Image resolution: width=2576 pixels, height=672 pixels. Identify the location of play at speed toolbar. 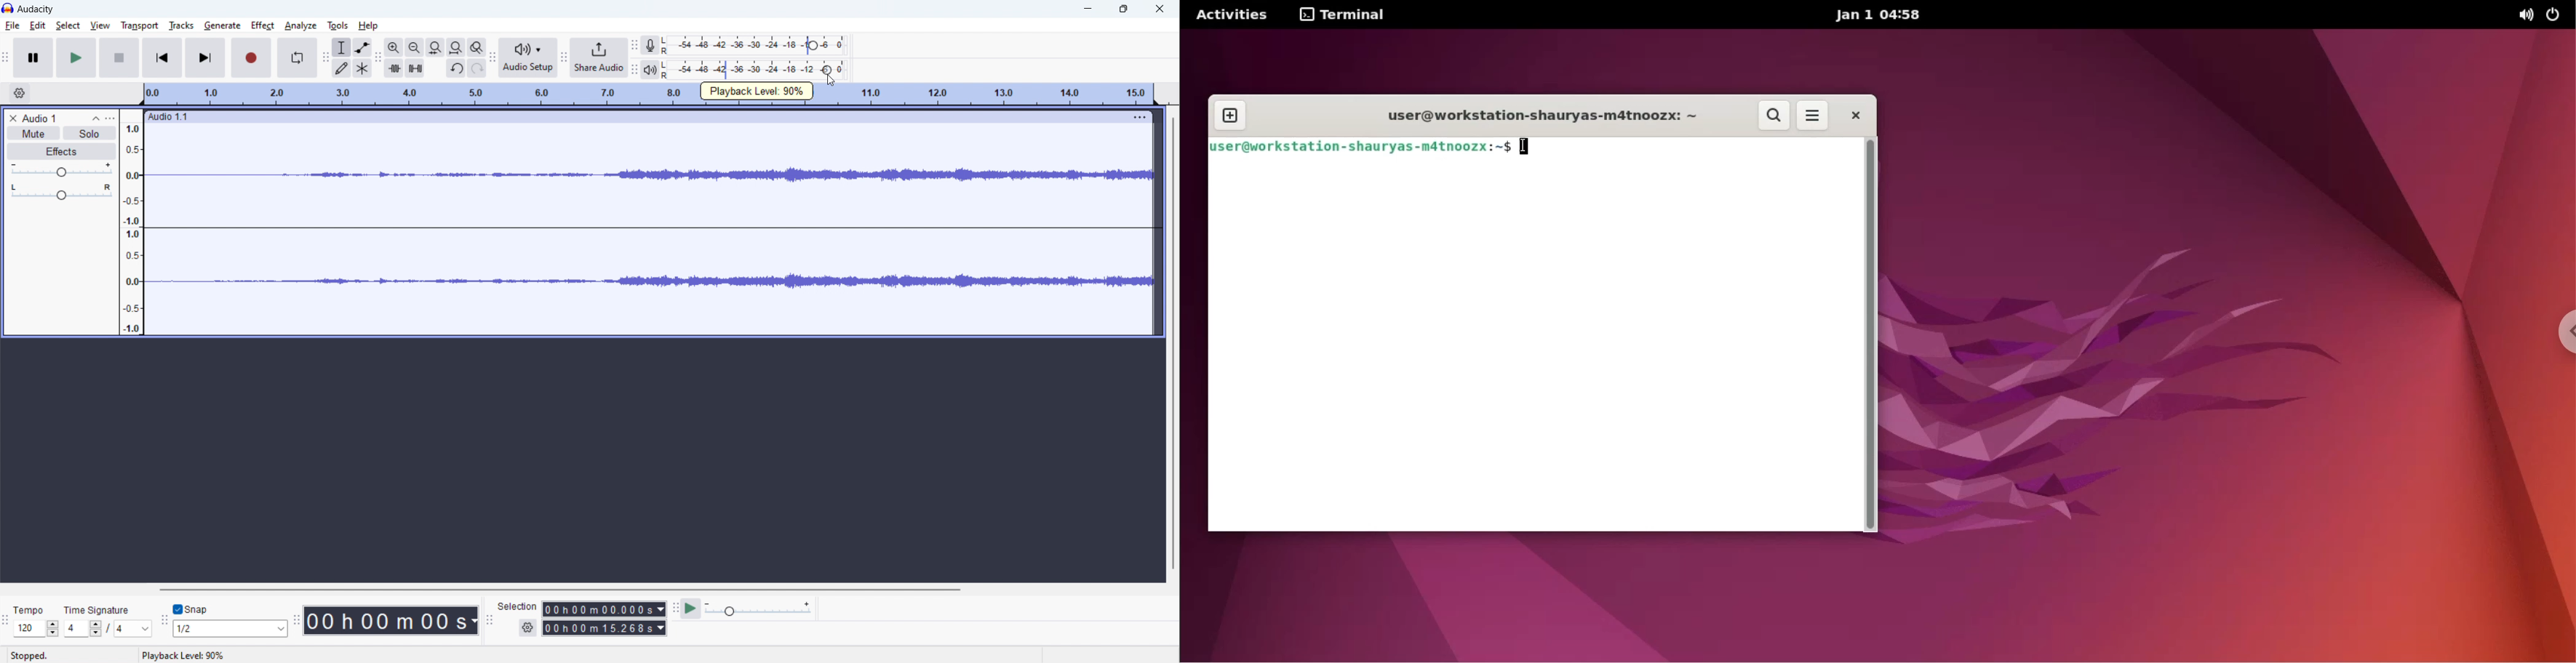
(675, 608).